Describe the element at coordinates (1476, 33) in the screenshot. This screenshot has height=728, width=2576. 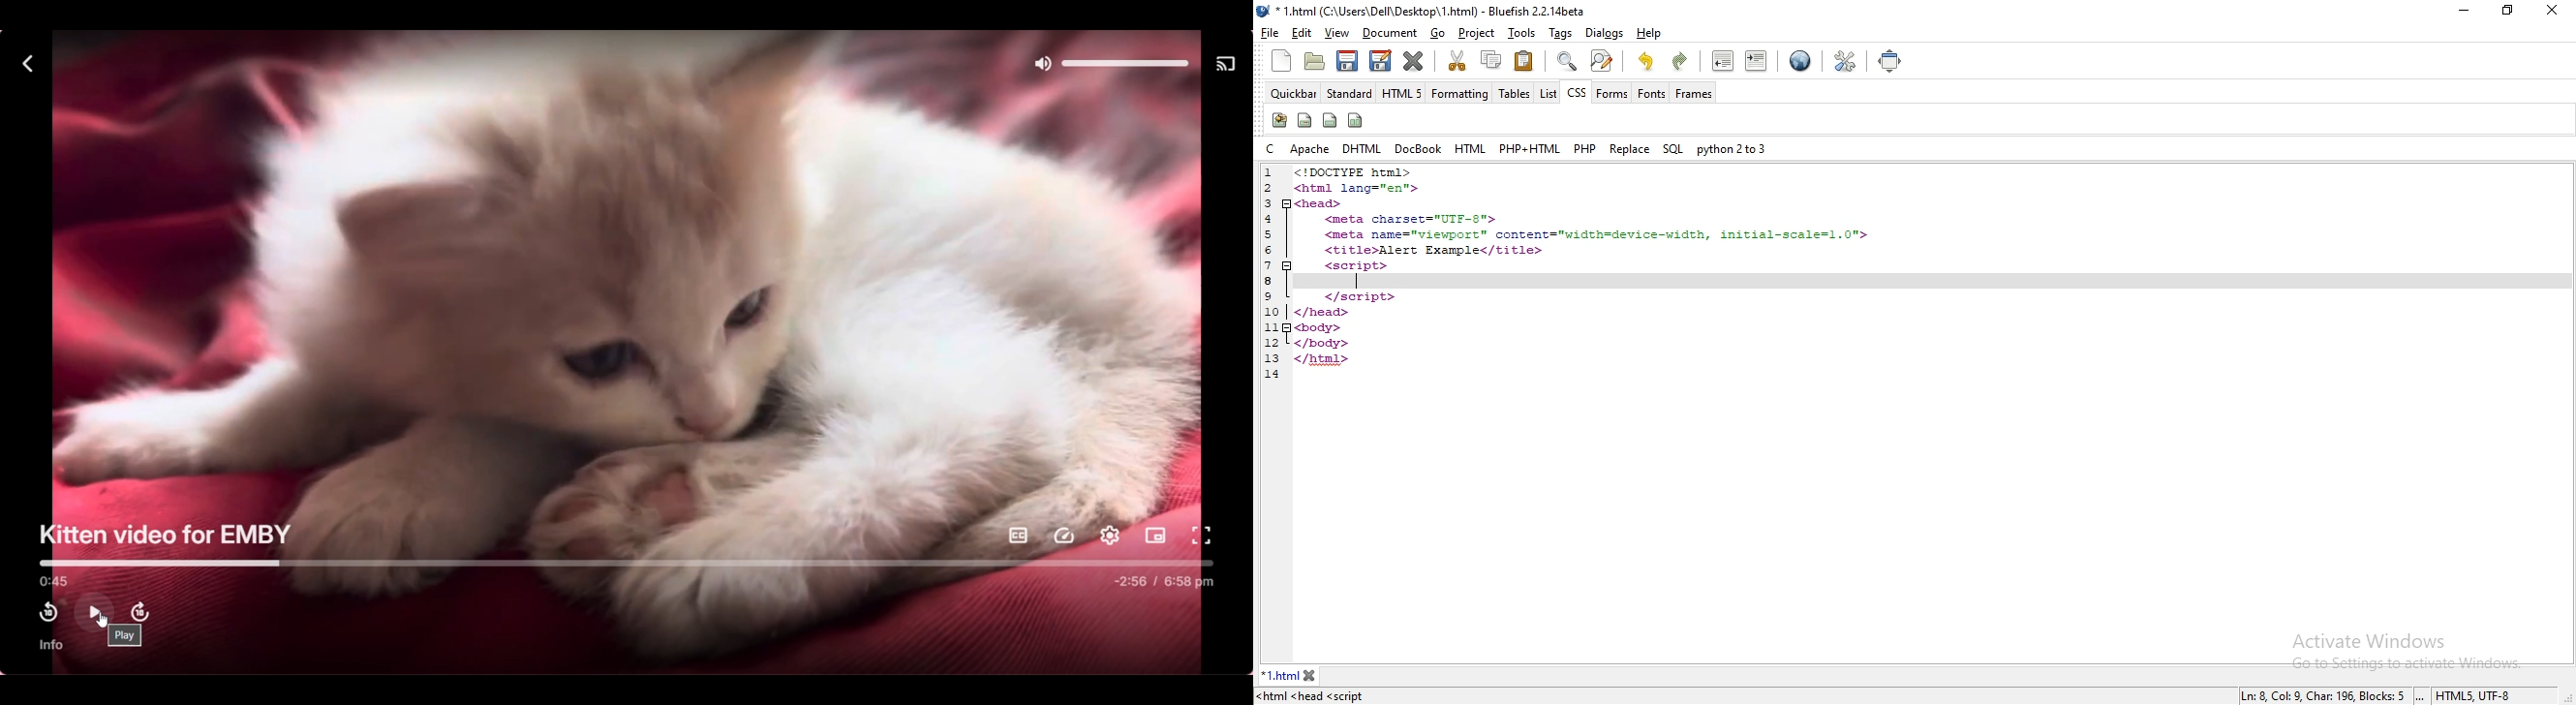
I see `project` at that location.